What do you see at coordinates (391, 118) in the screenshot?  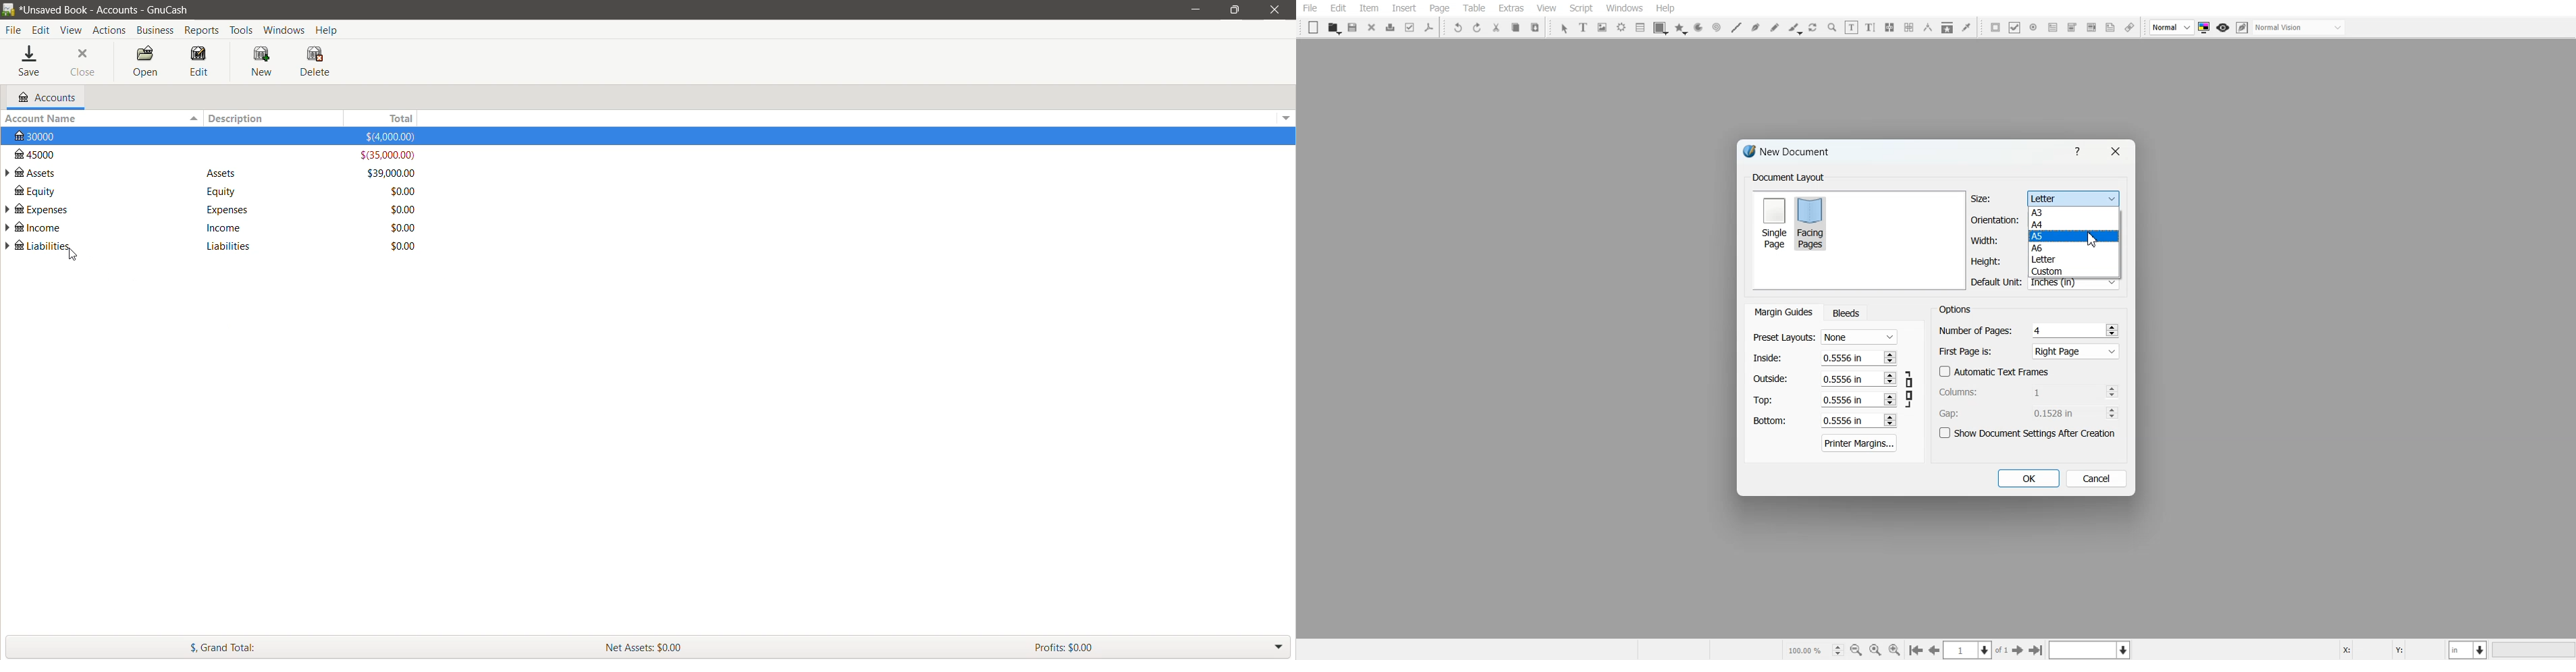 I see `Total` at bounding box center [391, 118].